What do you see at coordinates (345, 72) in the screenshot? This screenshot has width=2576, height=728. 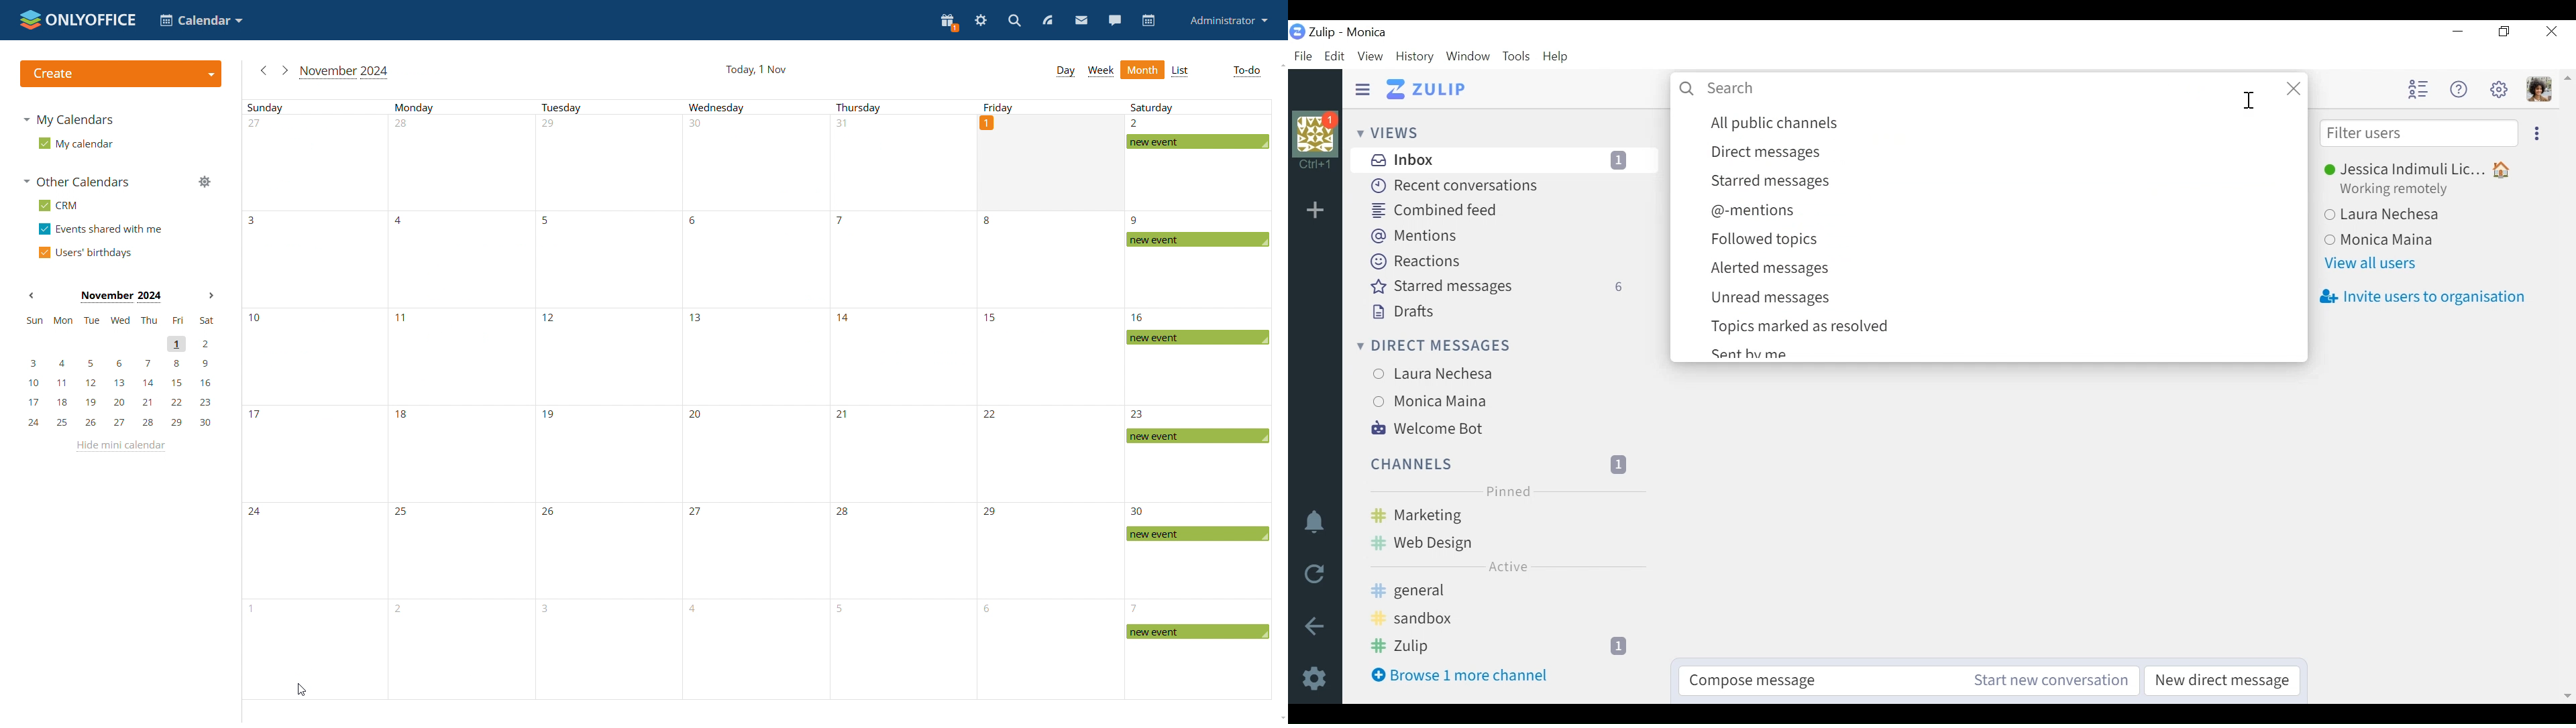 I see `current month ` at bounding box center [345, 72].